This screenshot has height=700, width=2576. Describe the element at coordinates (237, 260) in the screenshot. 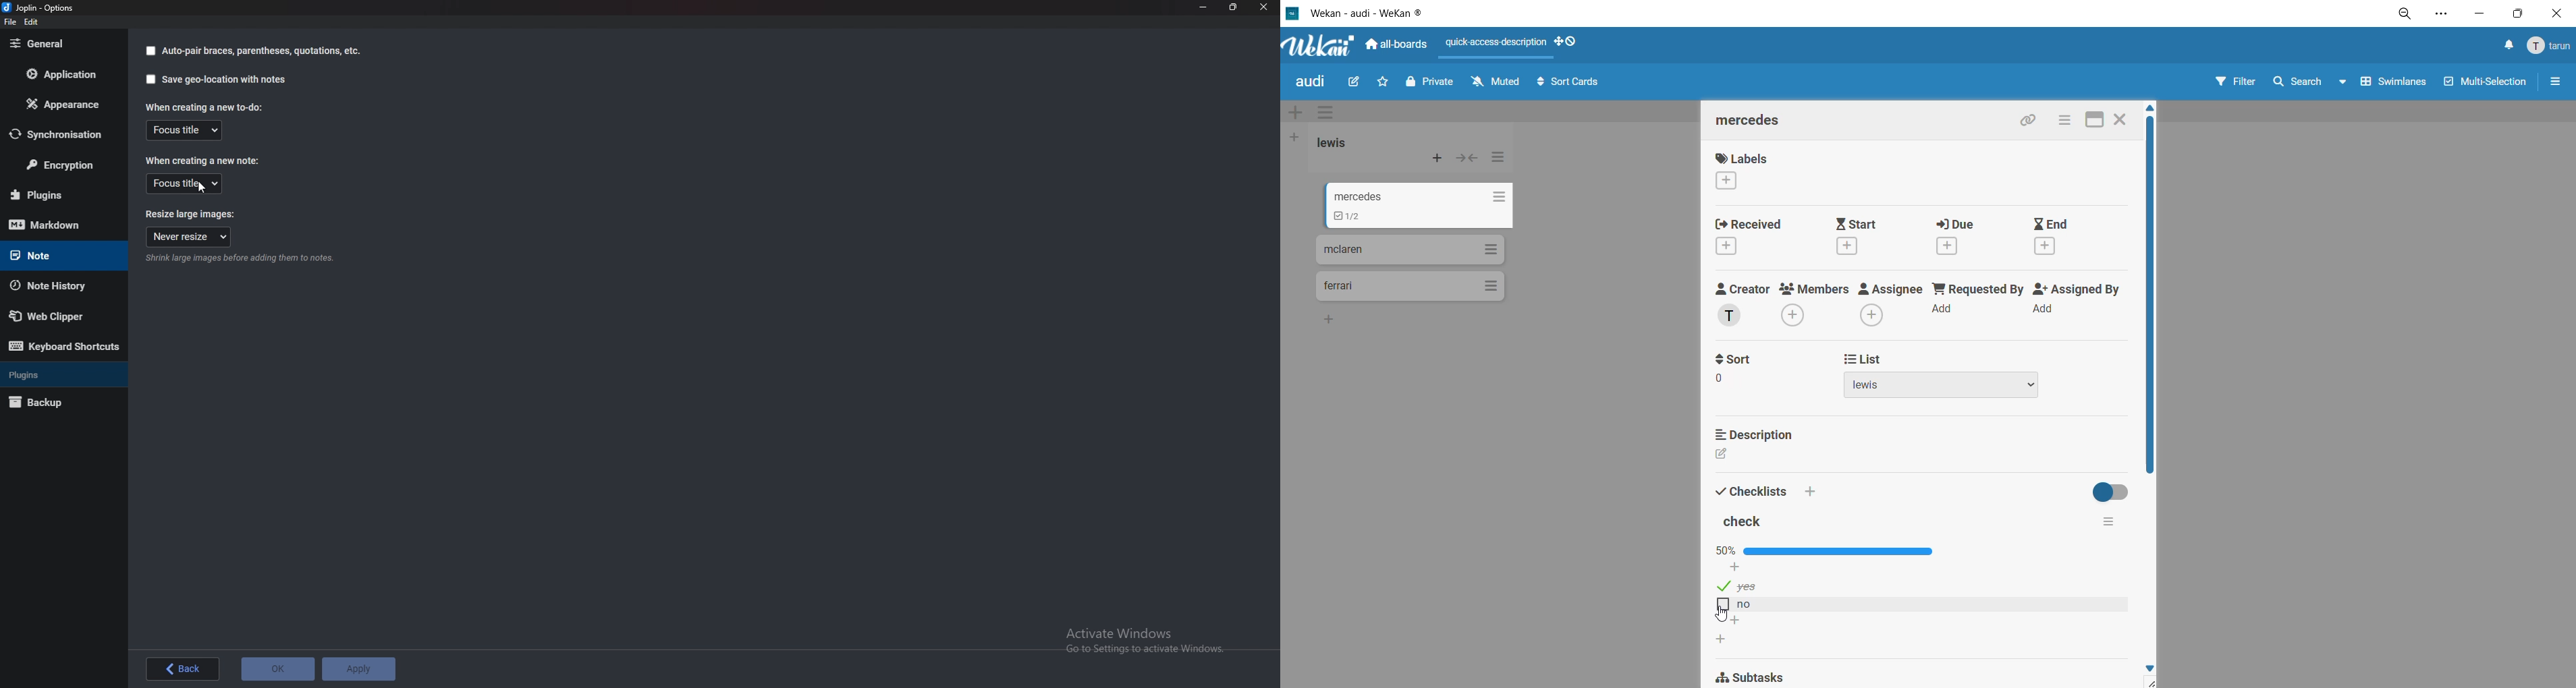

I see `info` at that location.